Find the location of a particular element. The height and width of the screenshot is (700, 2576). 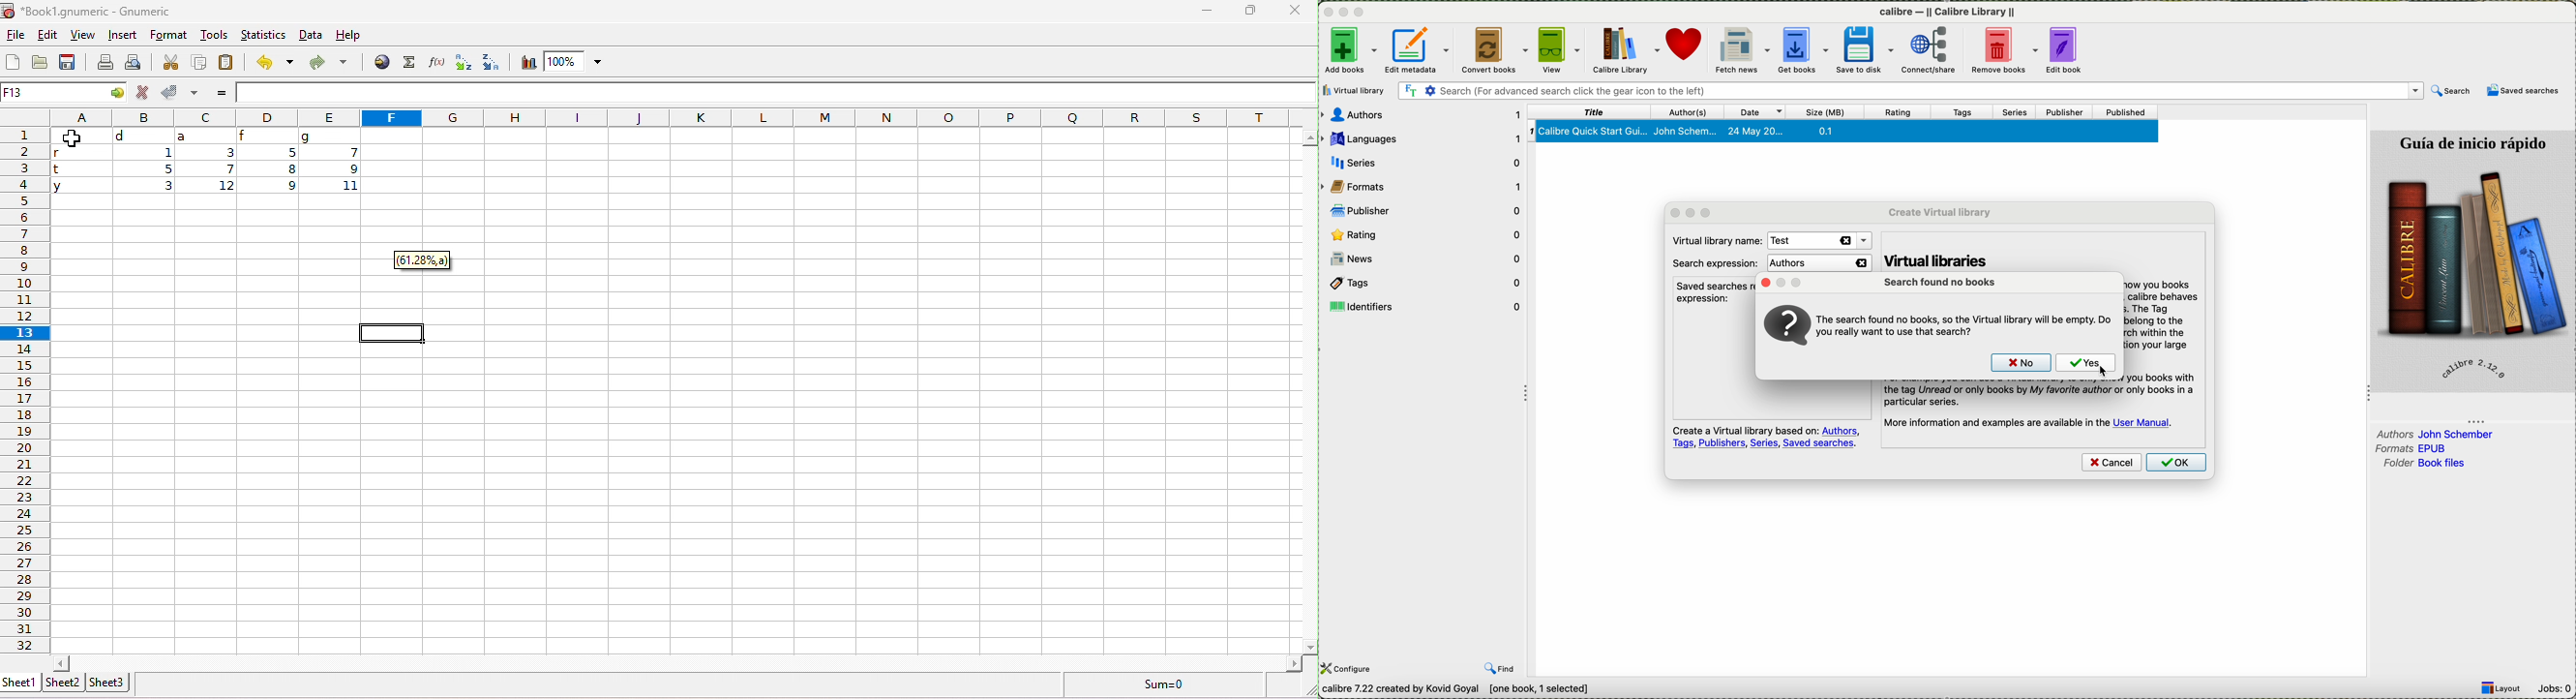

redo is located at coordinates (328, 61).